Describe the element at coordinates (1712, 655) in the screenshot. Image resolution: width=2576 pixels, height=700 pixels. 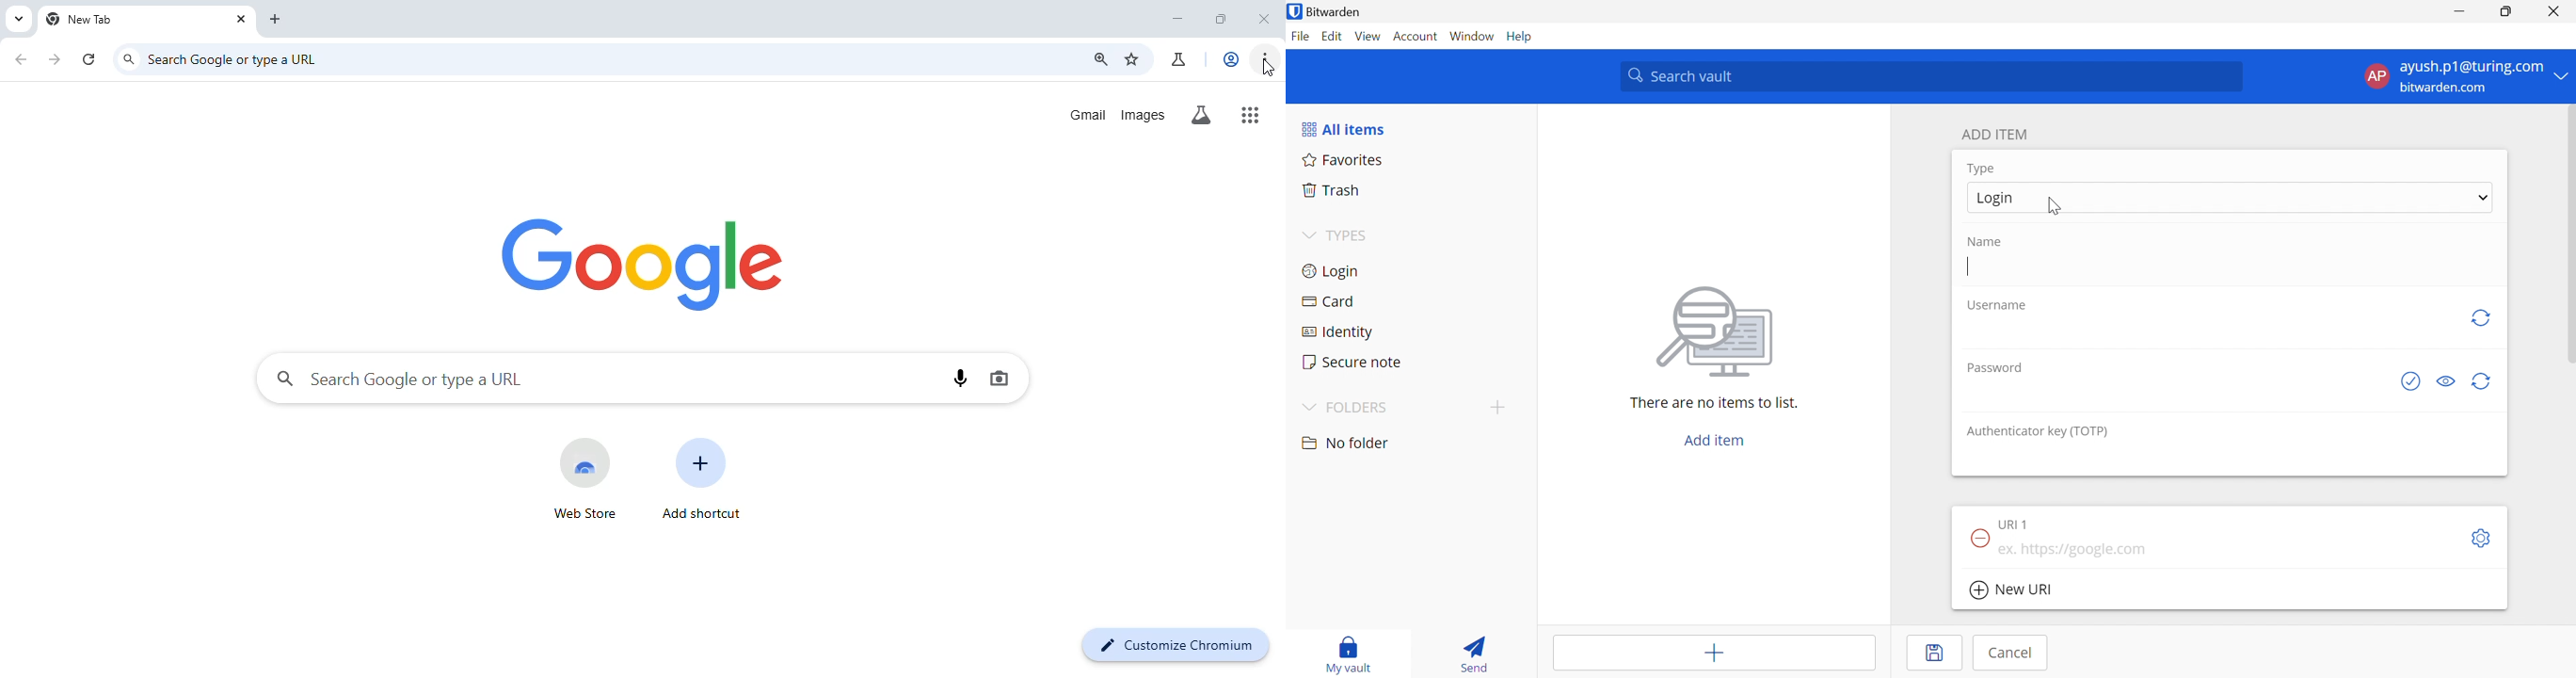
I see `Add item` at that location.